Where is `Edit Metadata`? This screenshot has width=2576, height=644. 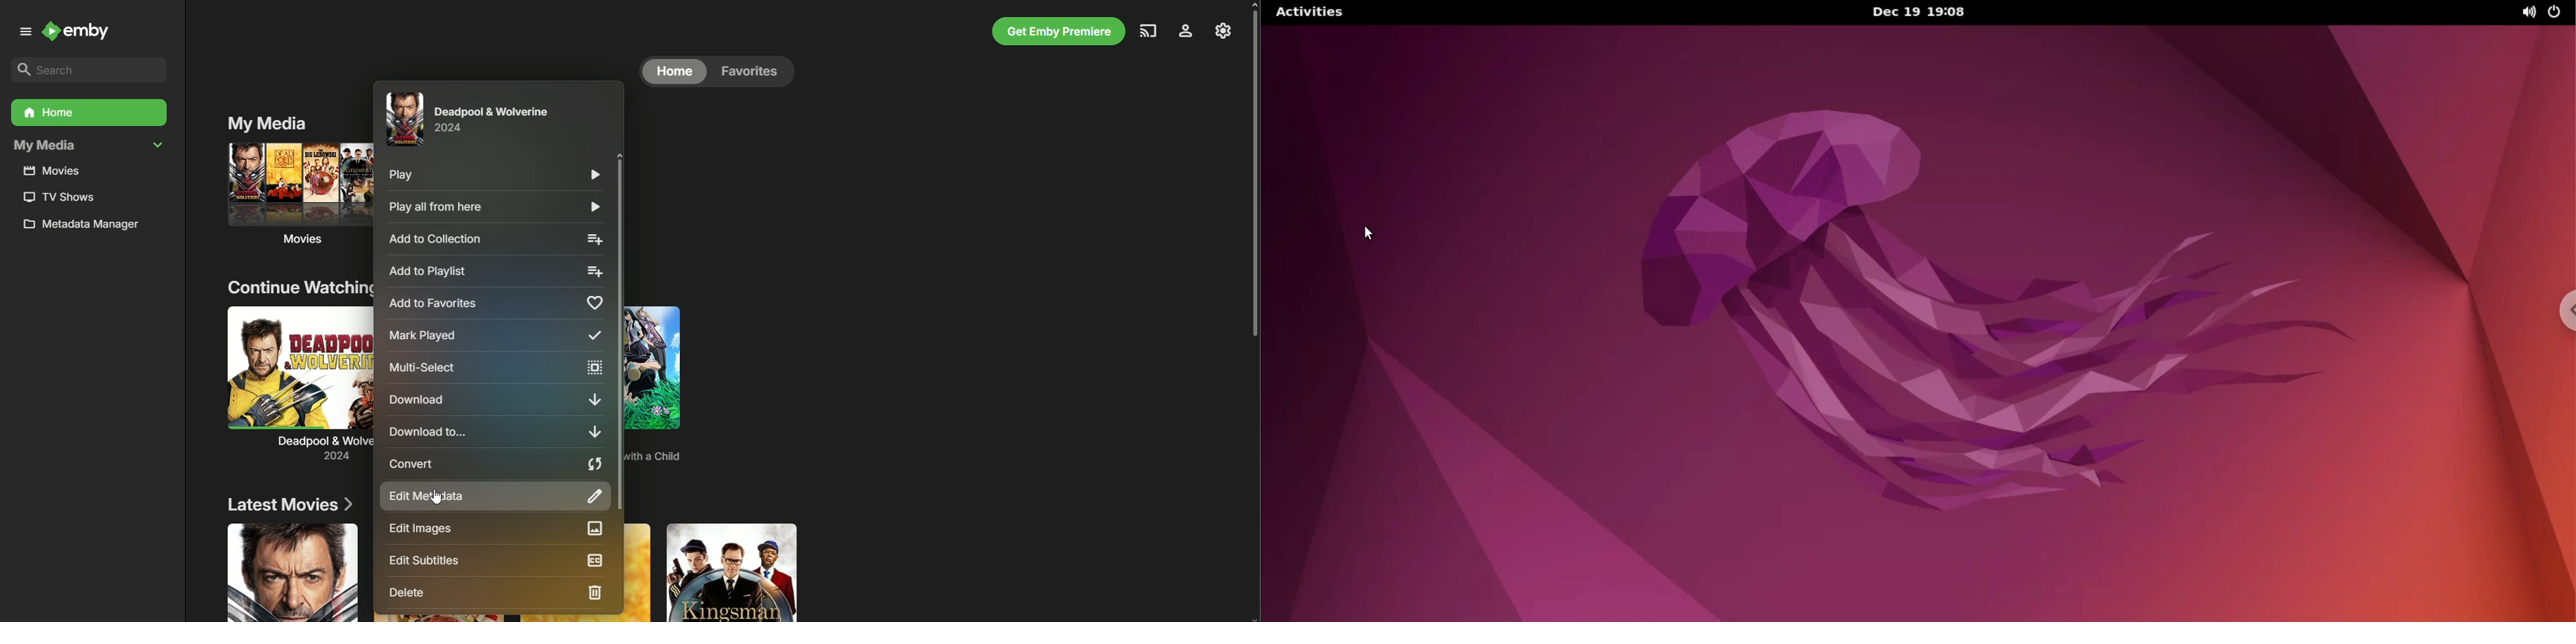
Edit Metadata is located at coordinates (494, 496).